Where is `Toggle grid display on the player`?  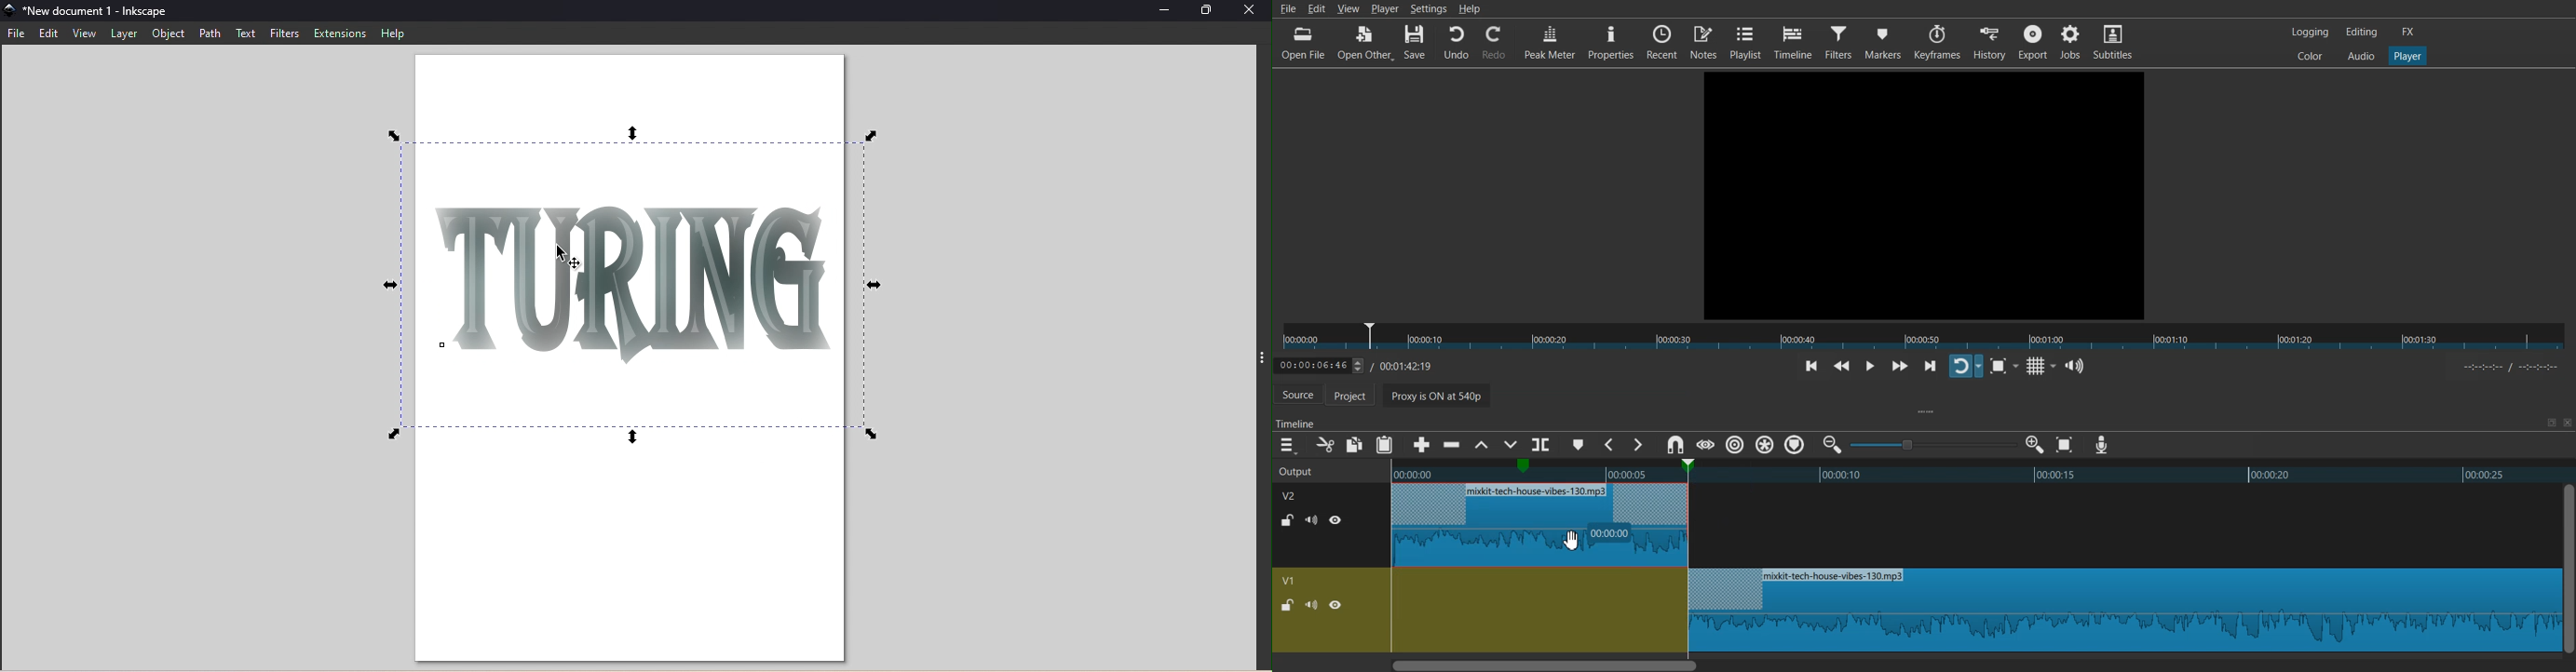 Toggle grid display on the player is located at coordinates (2038, 367).